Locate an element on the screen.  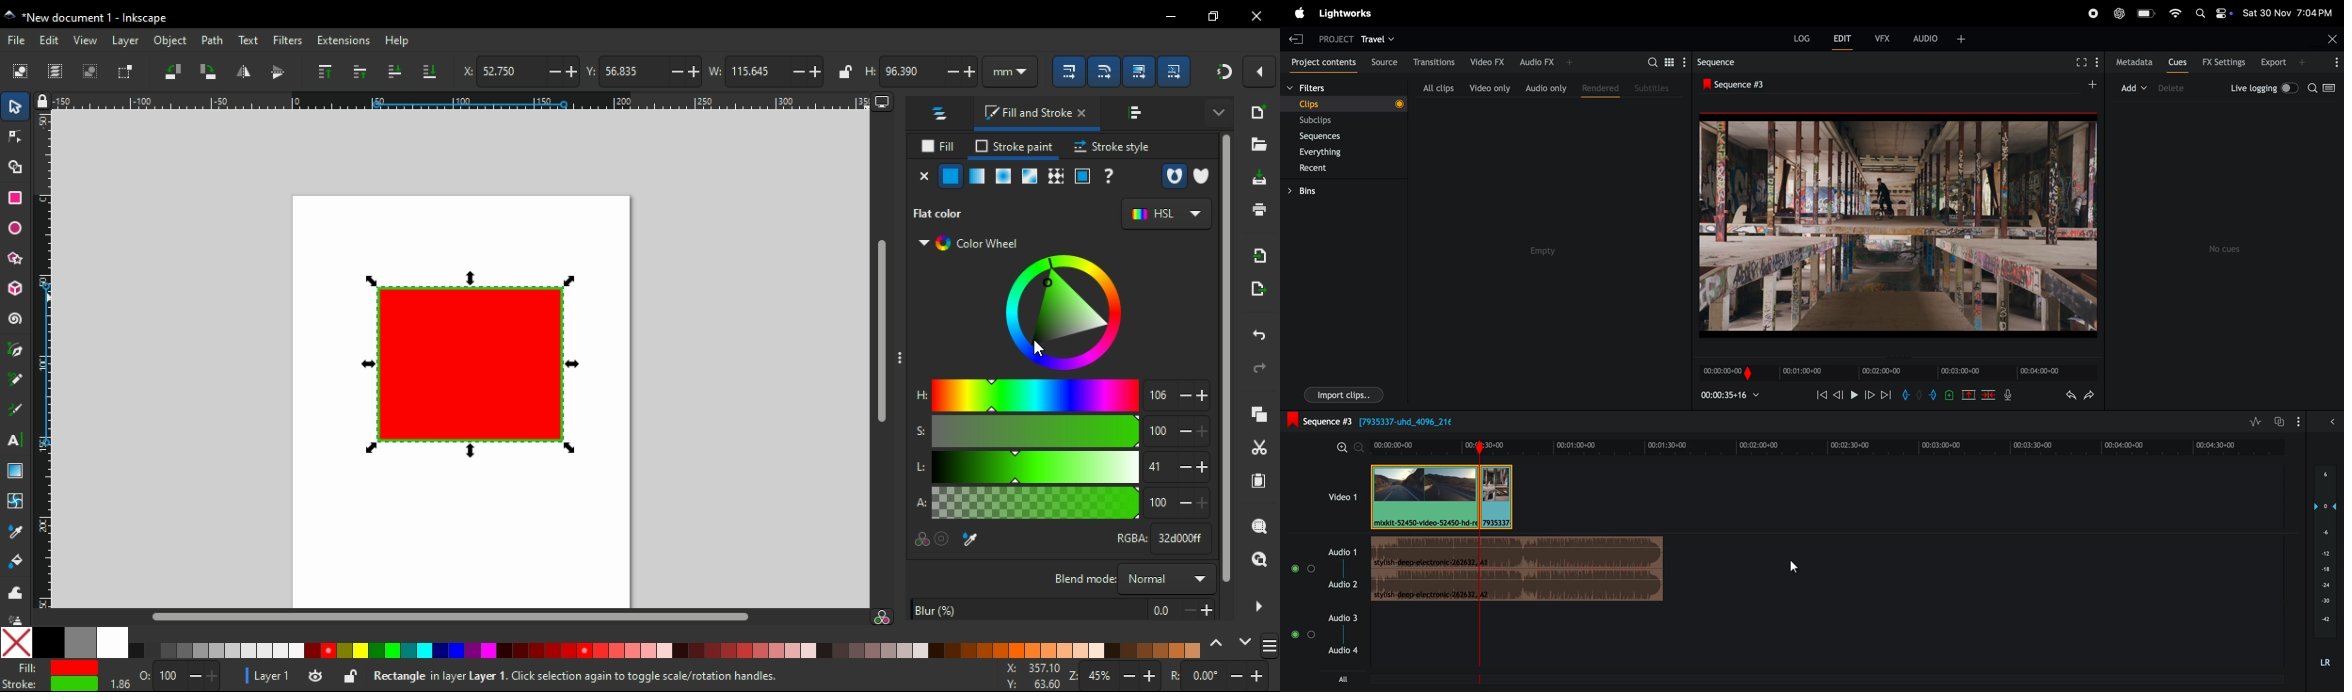
sequence is located at coordinates (1716, 61).